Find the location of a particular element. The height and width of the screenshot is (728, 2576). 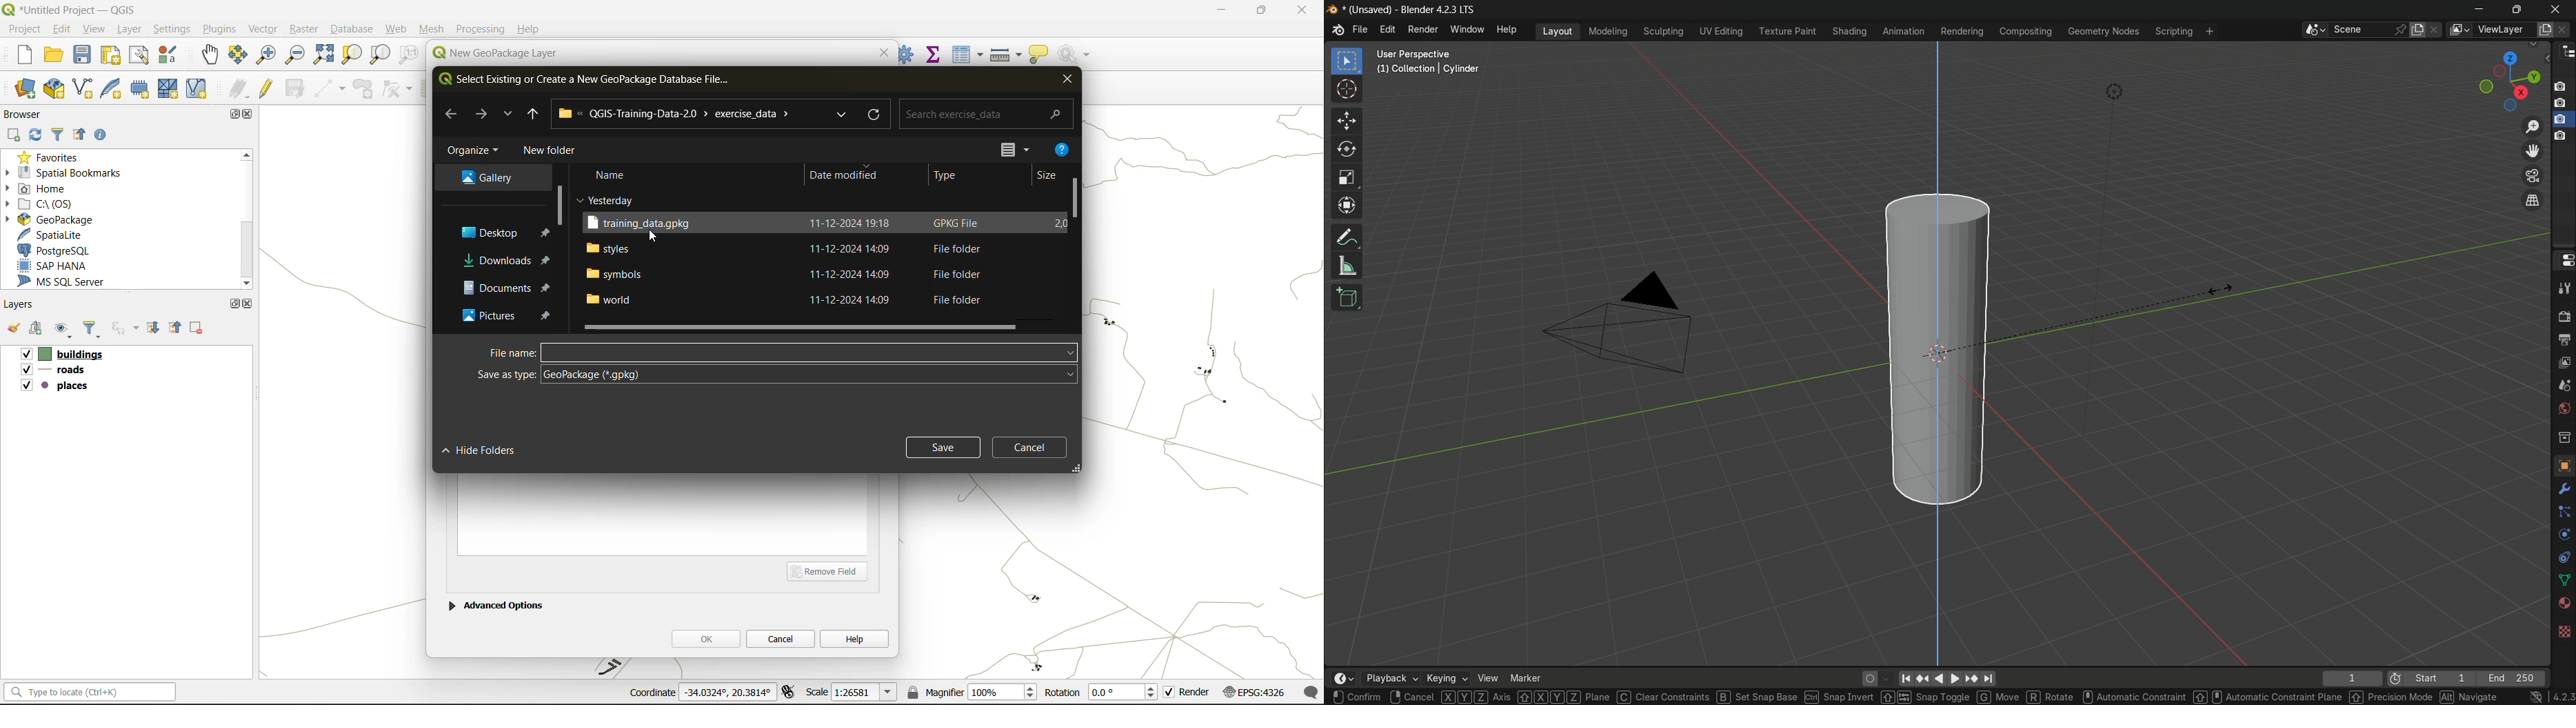

data is located at coordinates (2564, 582).